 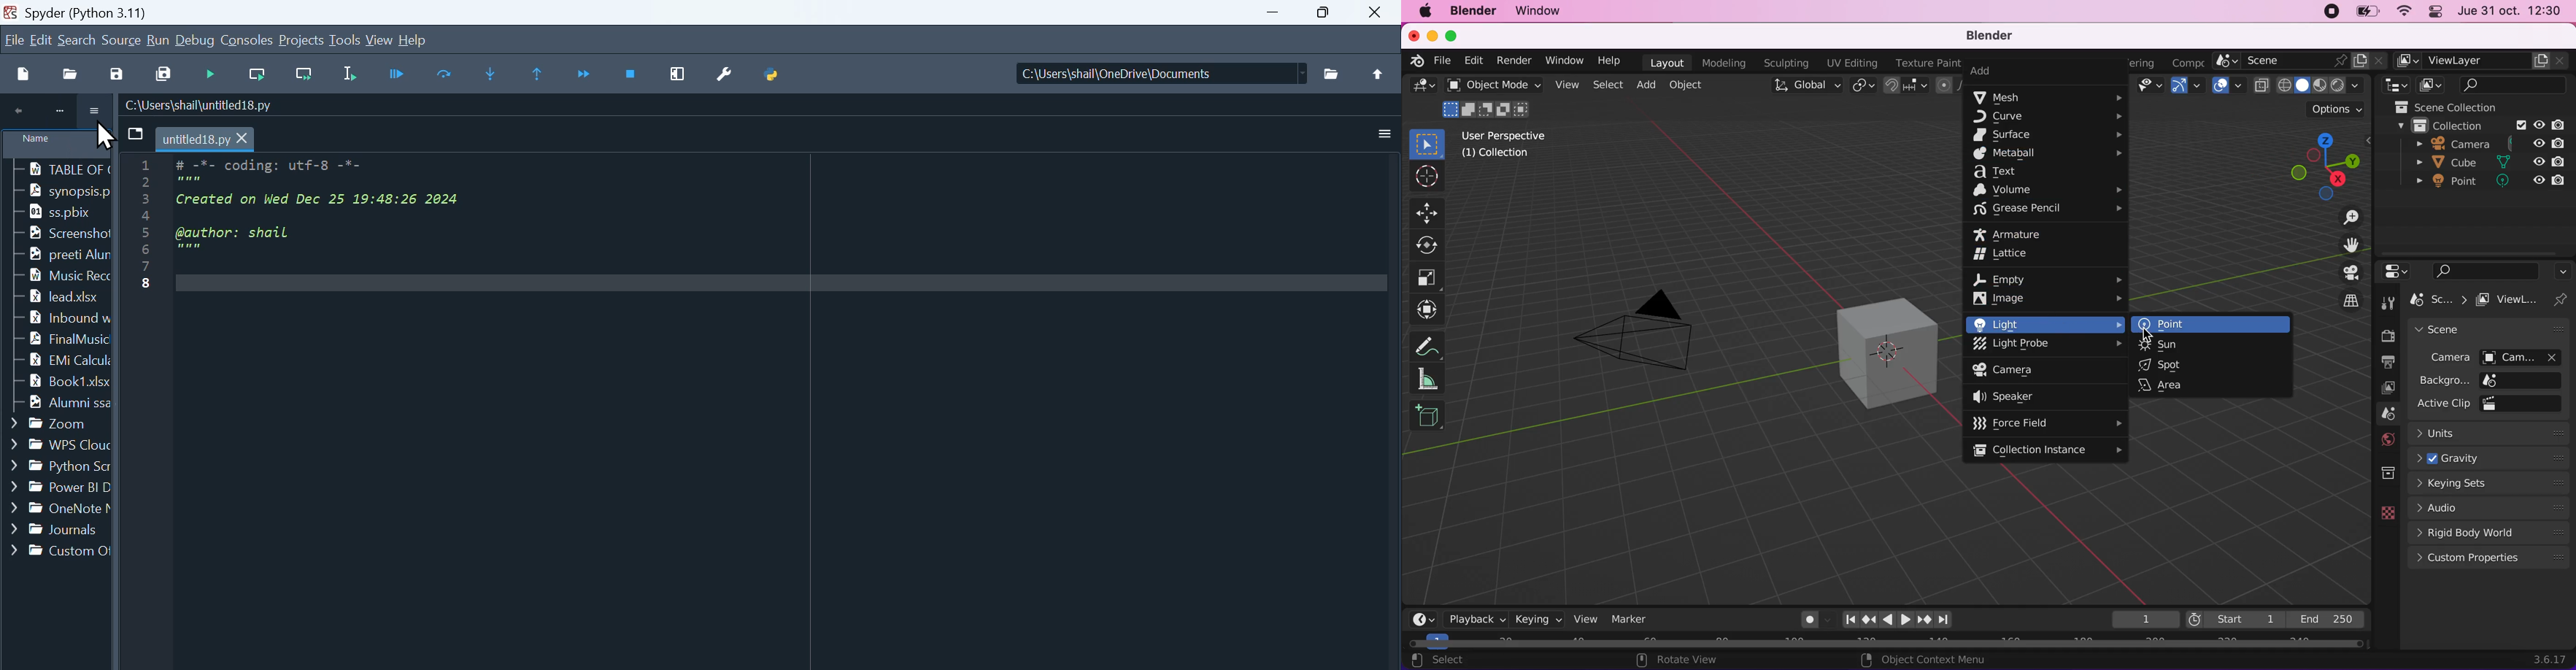 I want to click on Screenshot.., so click(x=62, y=234).